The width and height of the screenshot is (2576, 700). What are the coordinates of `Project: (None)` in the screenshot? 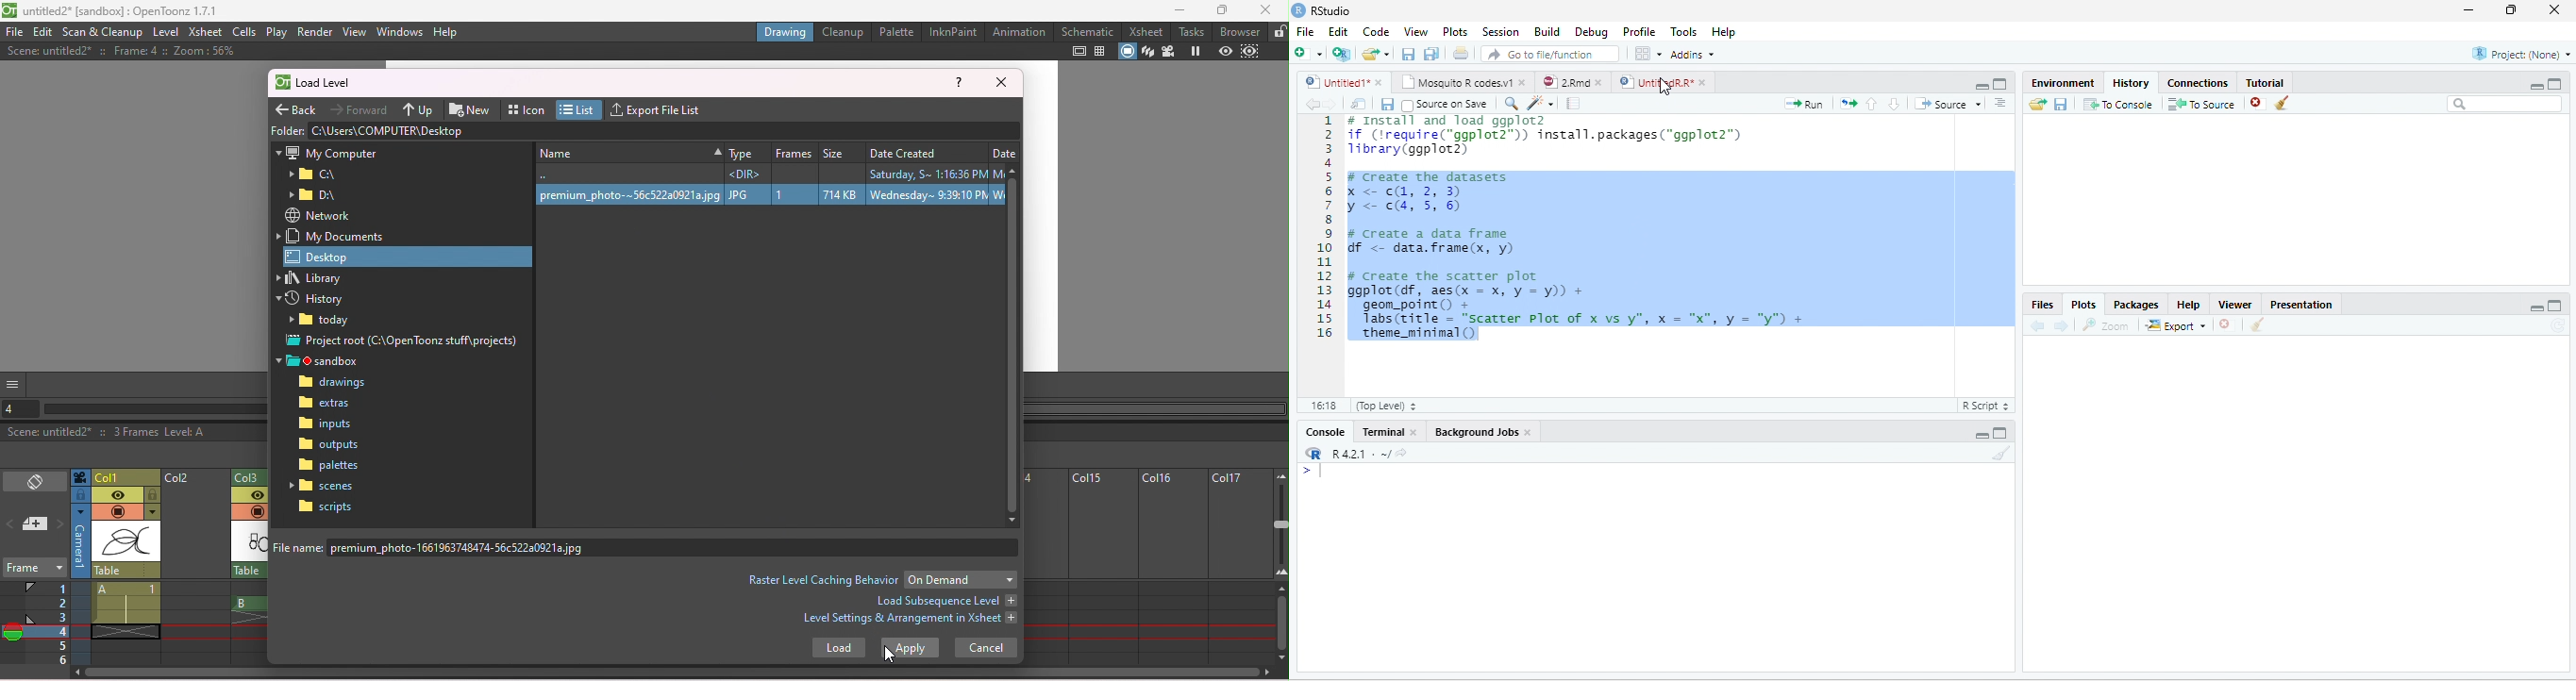 It's located at (2520, 54).